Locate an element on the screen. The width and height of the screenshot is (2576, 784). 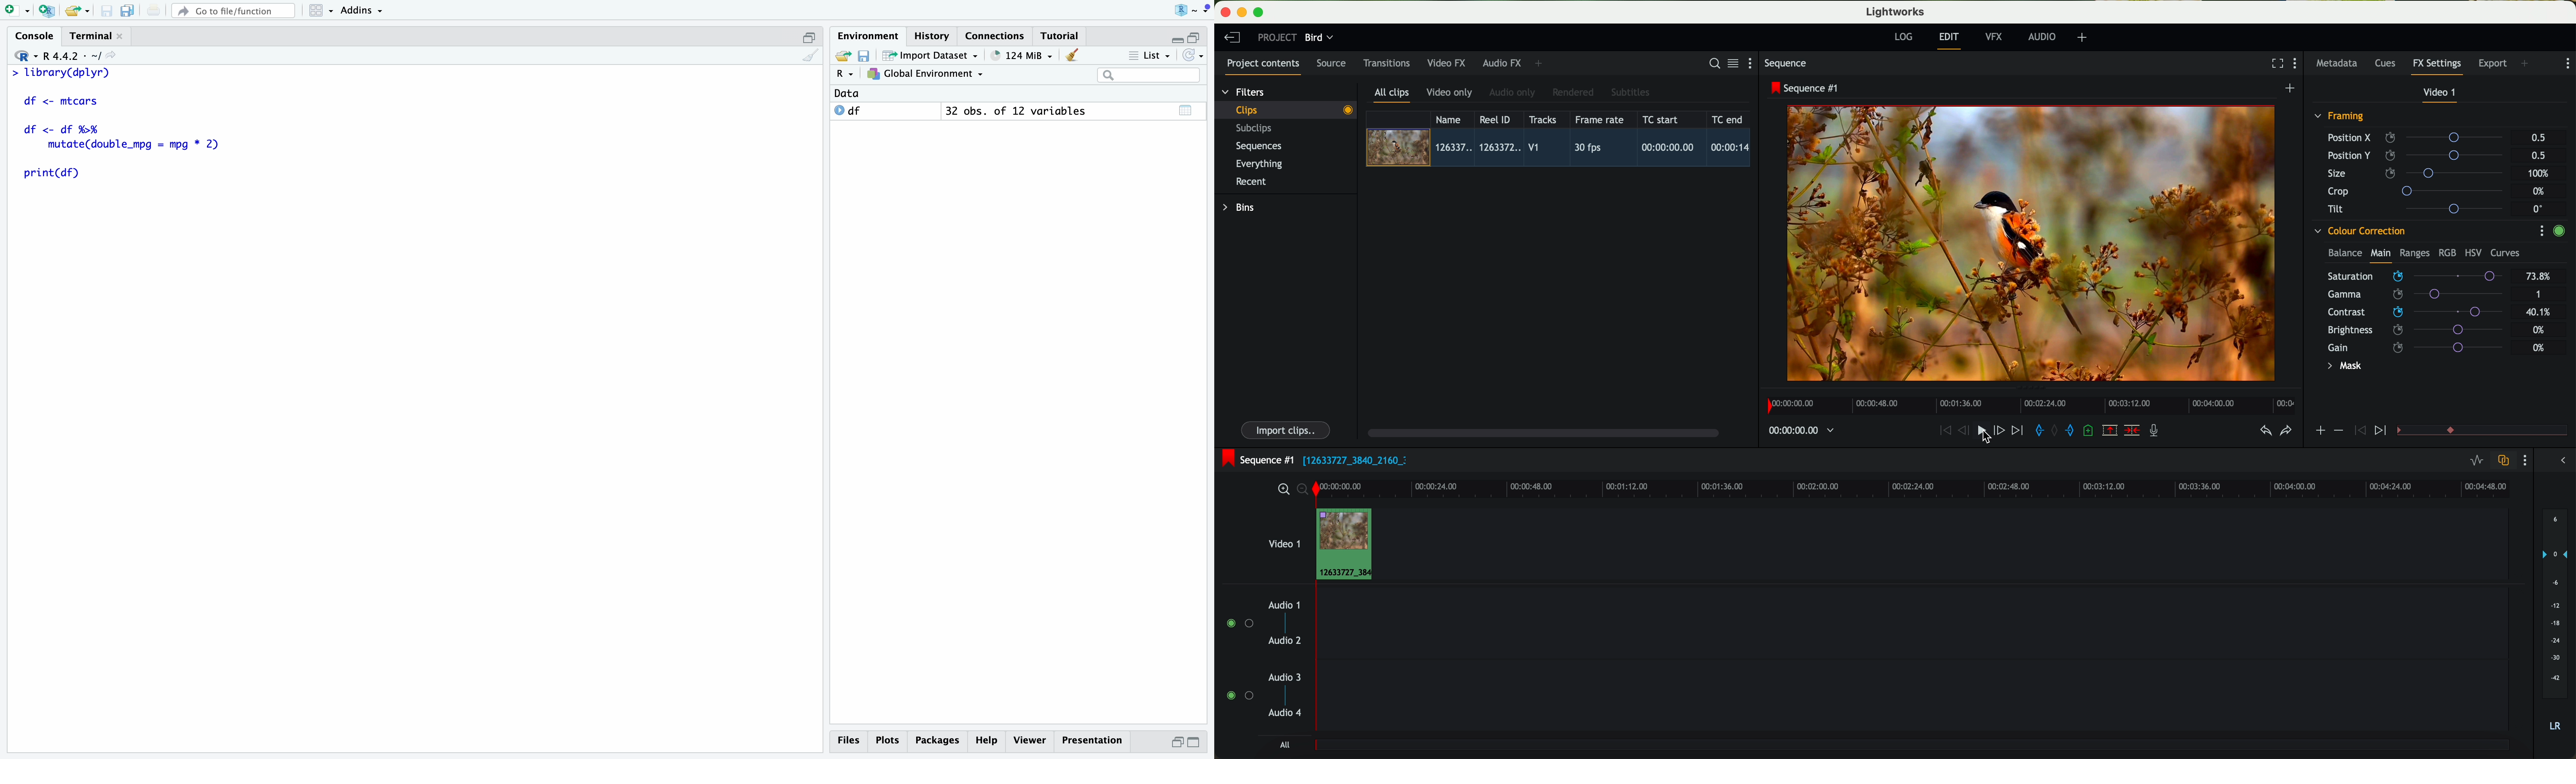
> library(dplyr)
df <- mtcars
df <- df %%
mutate(double_mpg = mpg * 2)
print(df) is located at coordinates (118, 129).